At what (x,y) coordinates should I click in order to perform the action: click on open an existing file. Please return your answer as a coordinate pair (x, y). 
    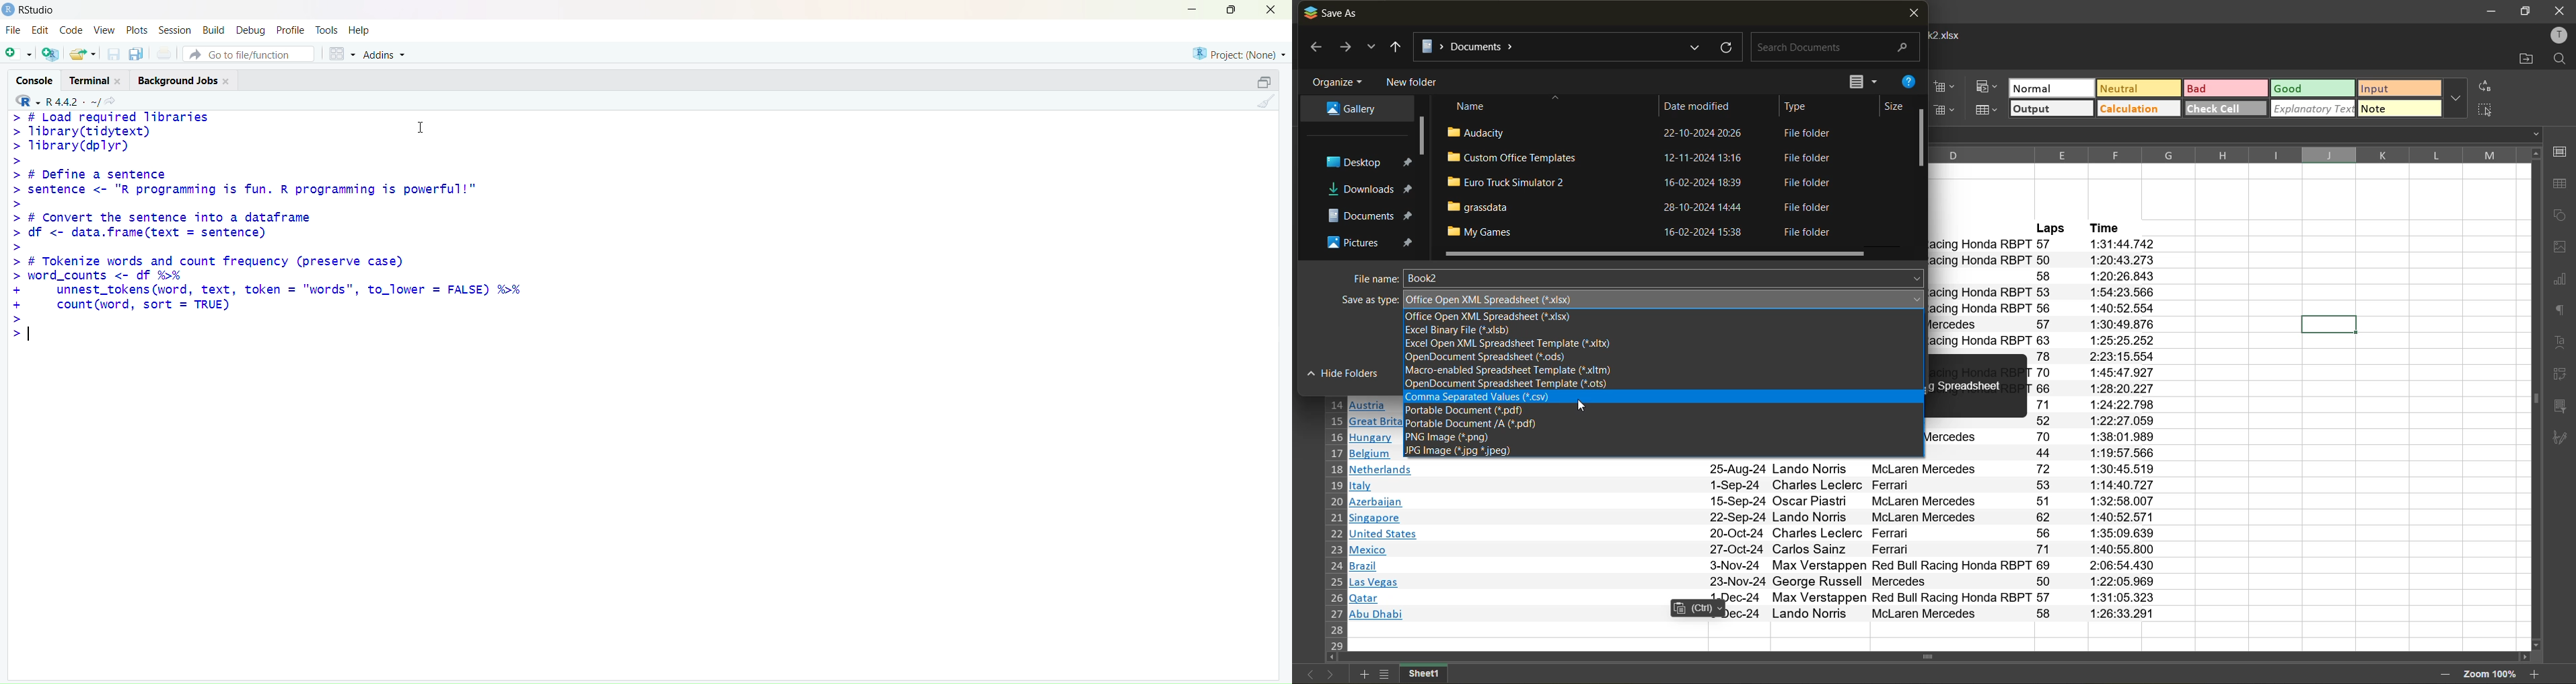
    Looking at the image, I should click on (84, 54).